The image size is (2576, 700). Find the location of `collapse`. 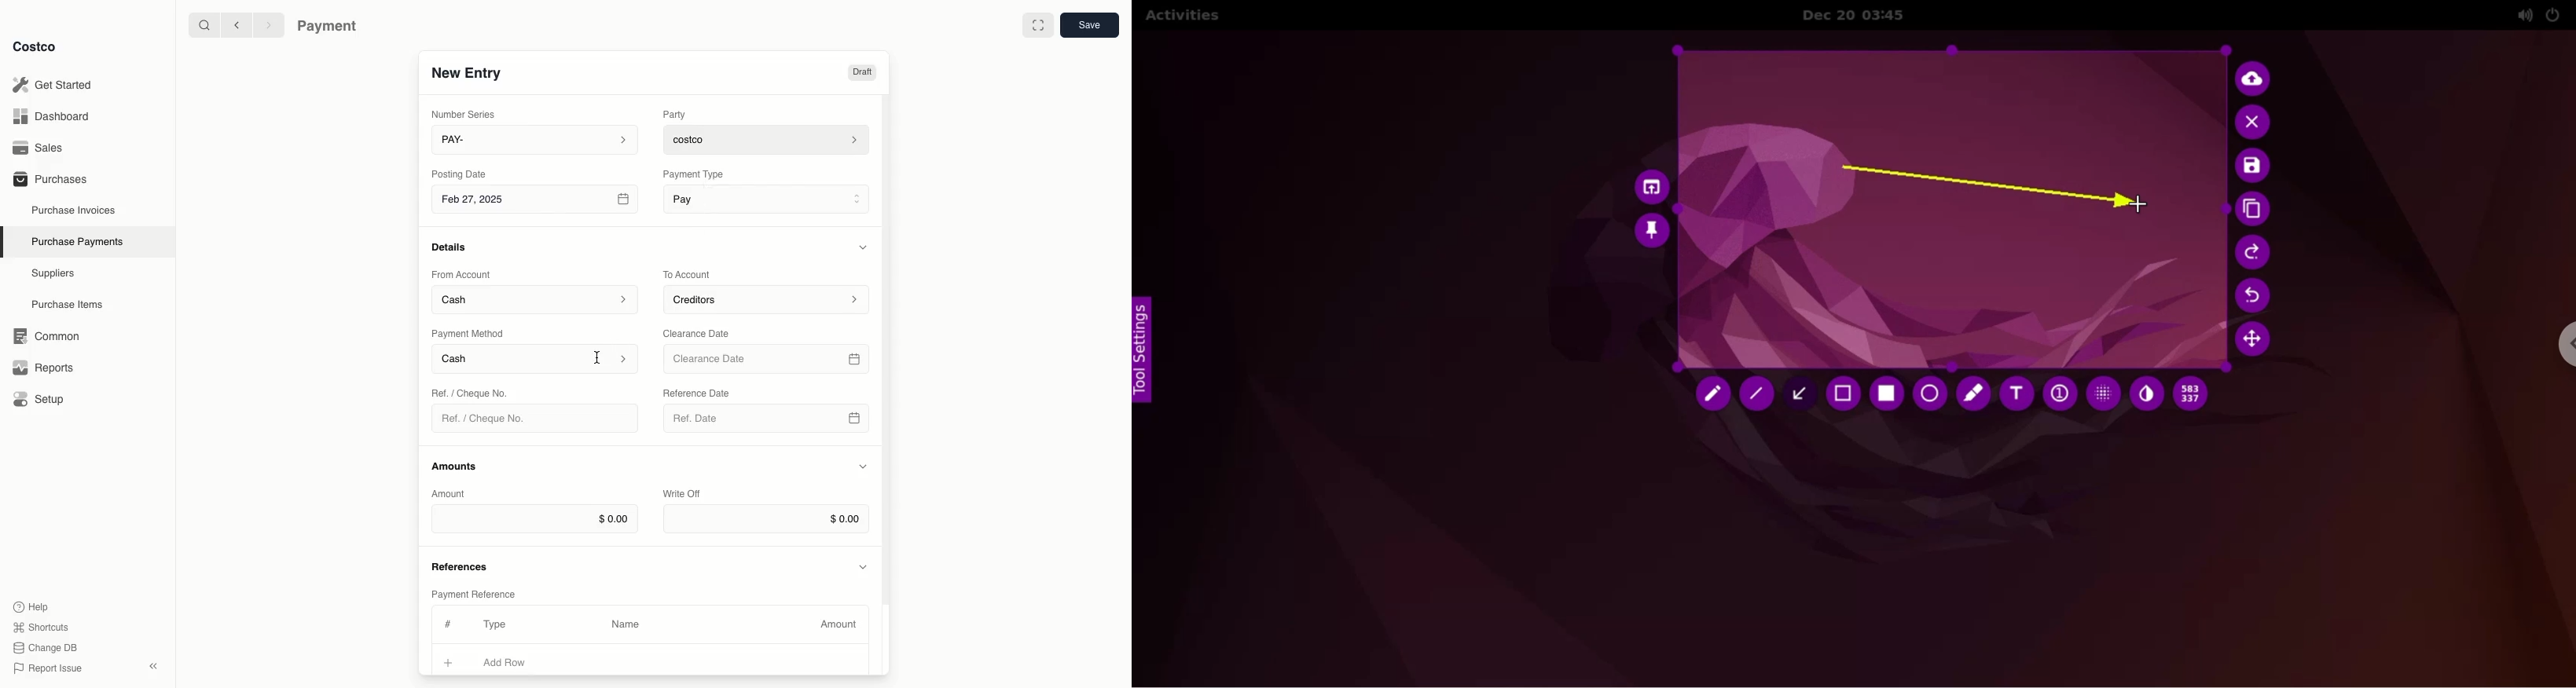

collapse is located at coordinates (152, 666).